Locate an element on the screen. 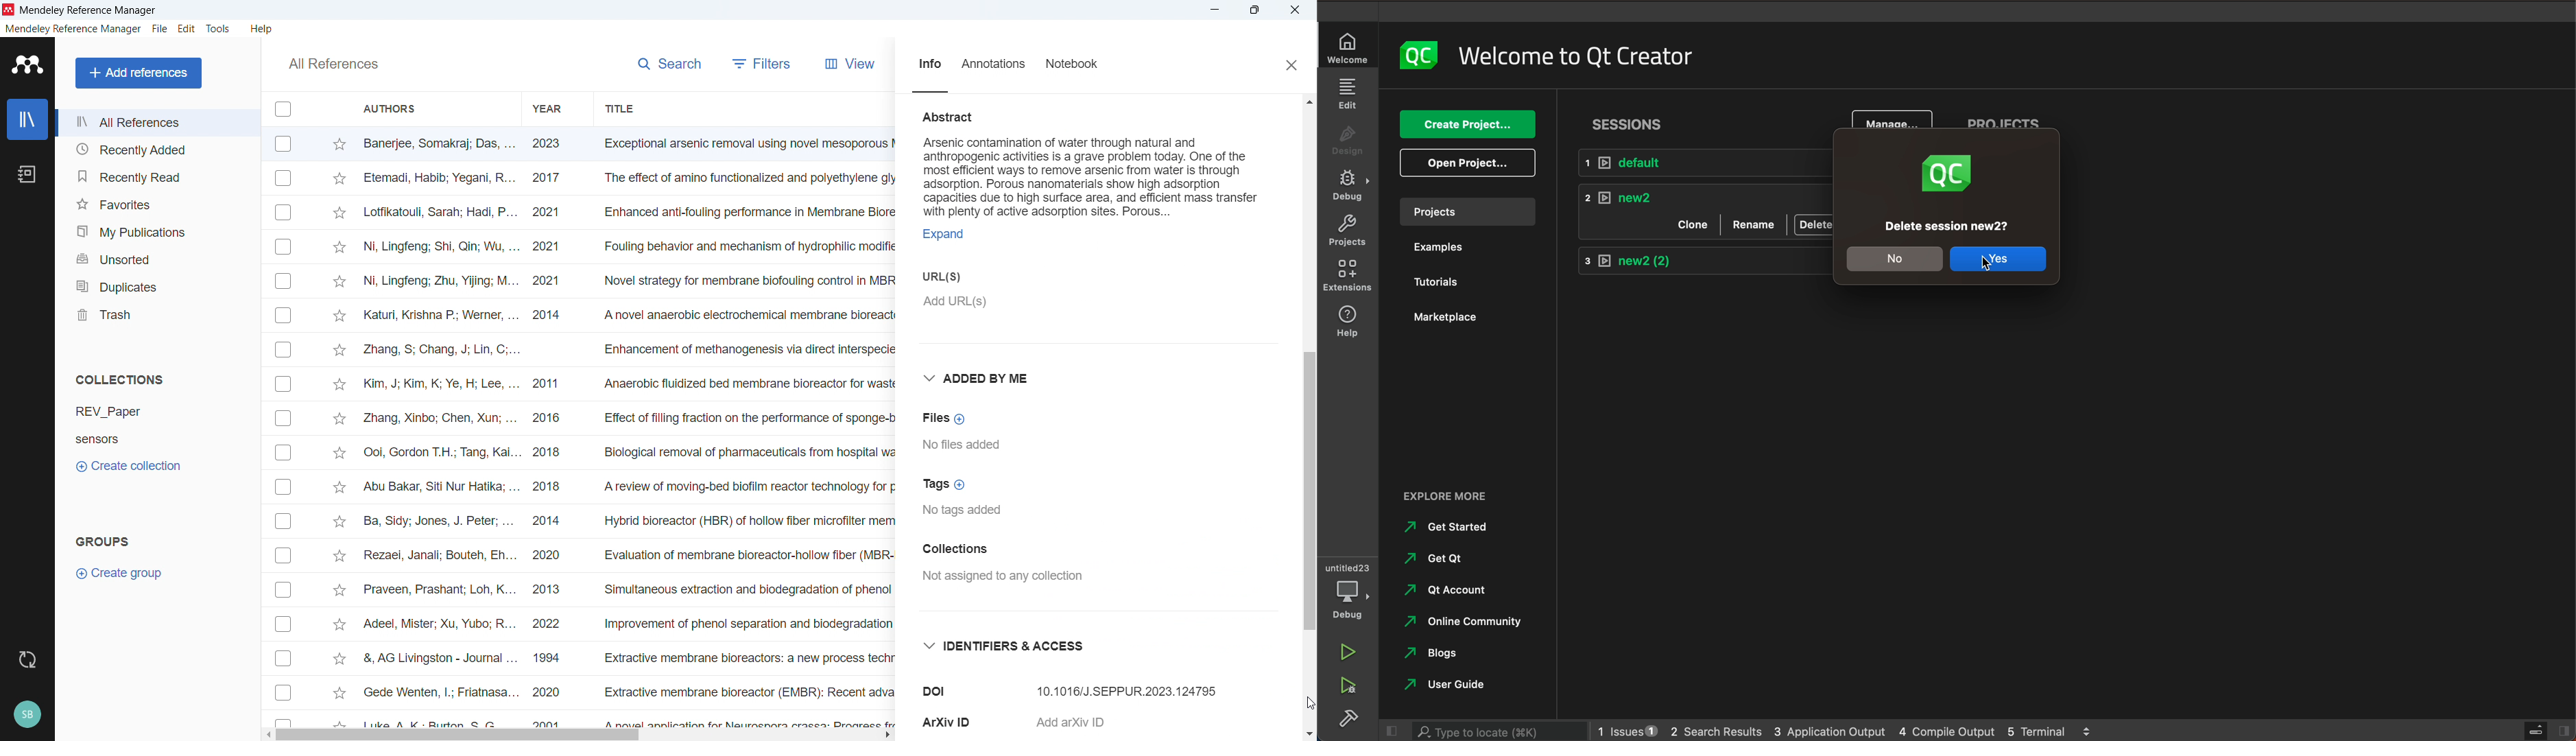  ba,stdy,jones,j peter is located at coordinates (435, 523).